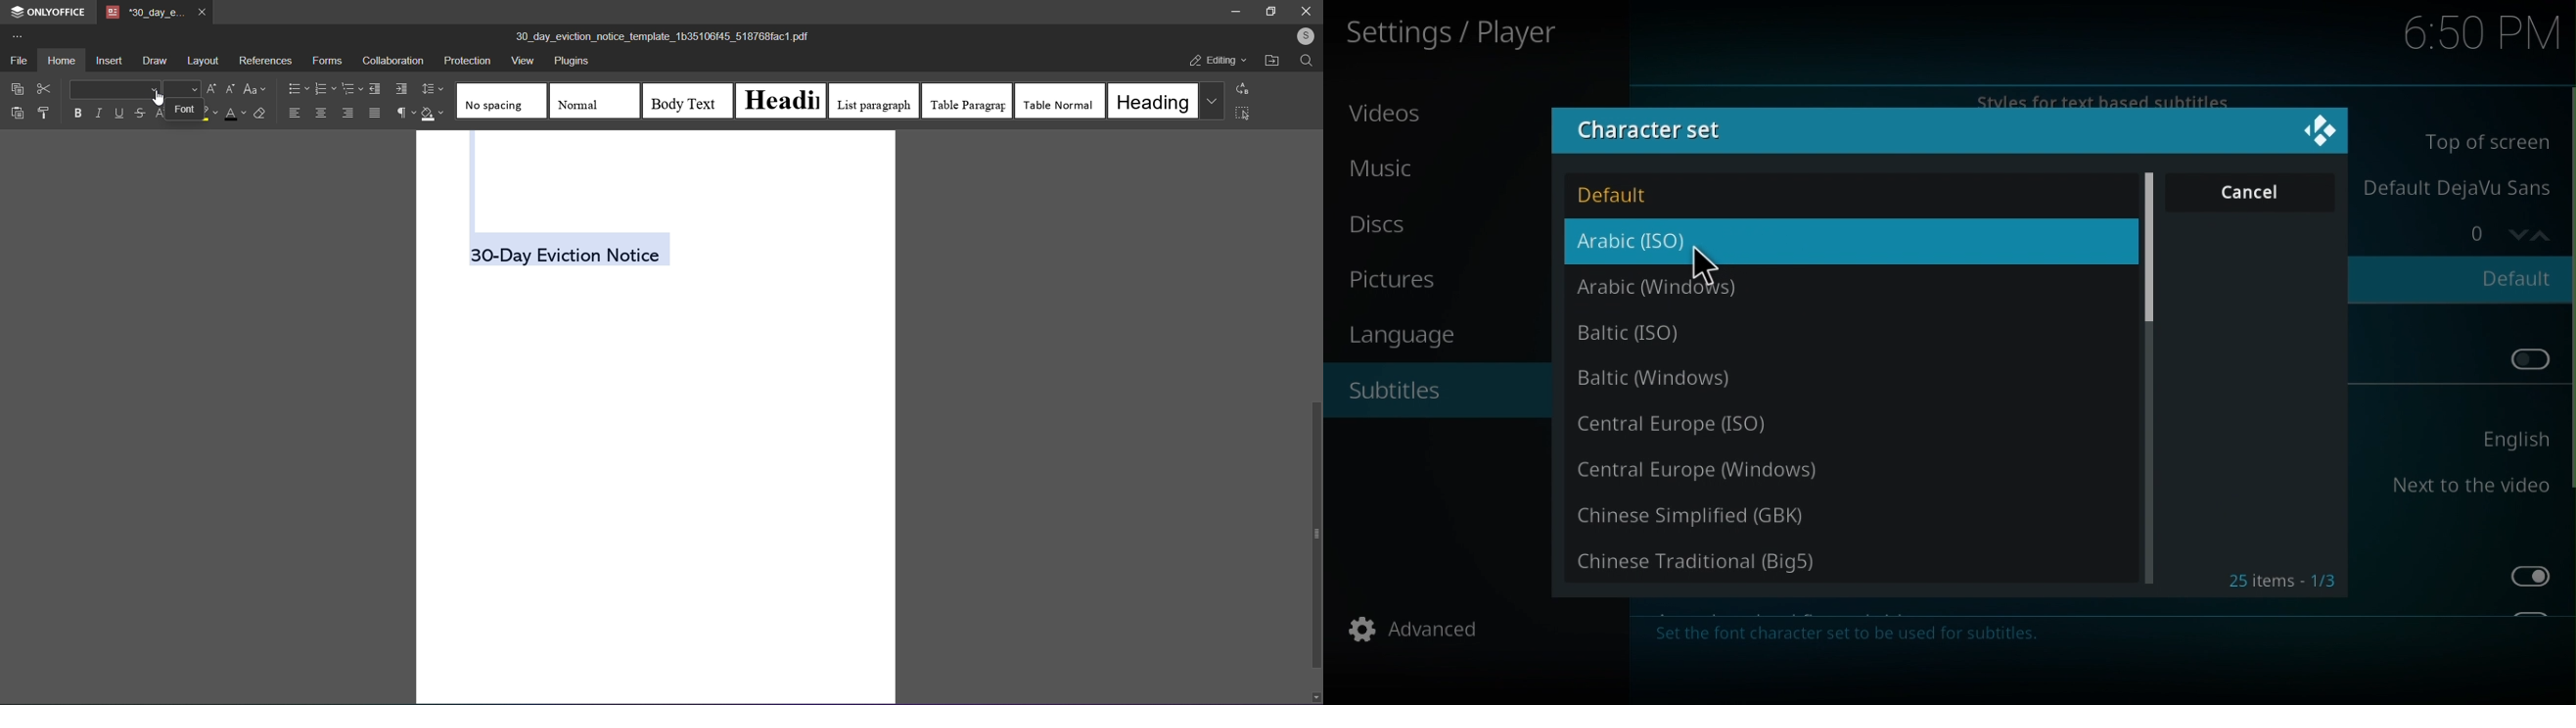  I want to click on Scroll bar, so click(2568, 288).